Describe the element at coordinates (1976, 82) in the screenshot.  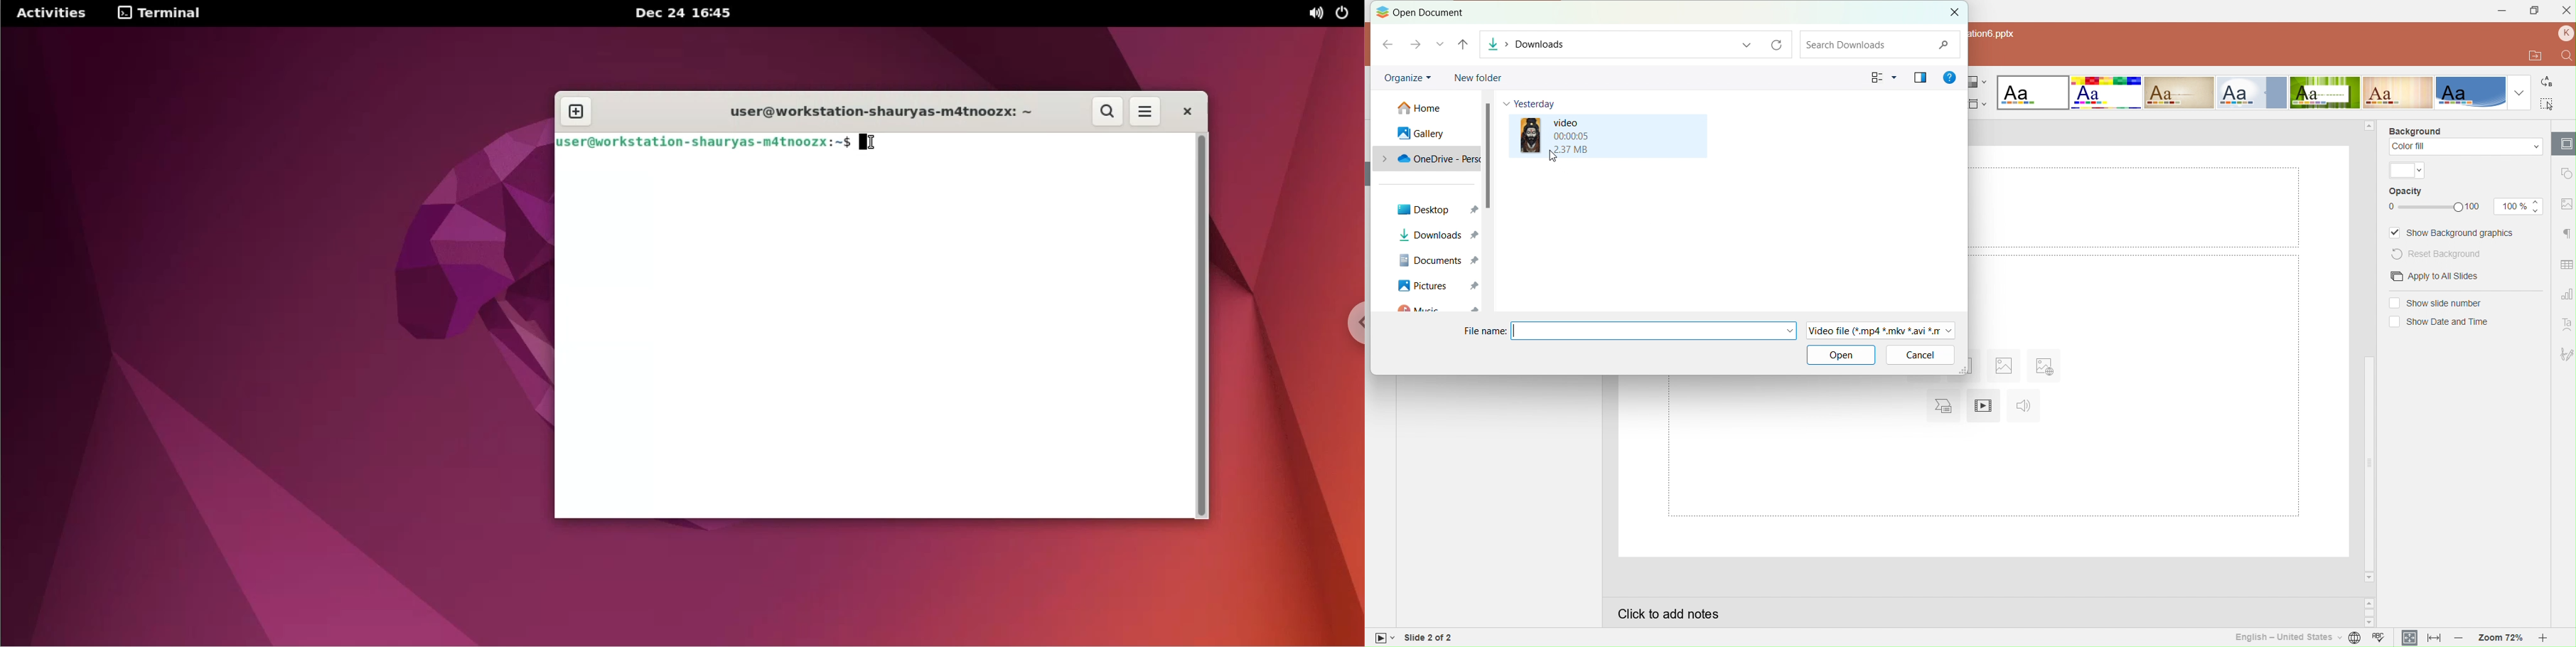
I see `Change color theme` at that location.